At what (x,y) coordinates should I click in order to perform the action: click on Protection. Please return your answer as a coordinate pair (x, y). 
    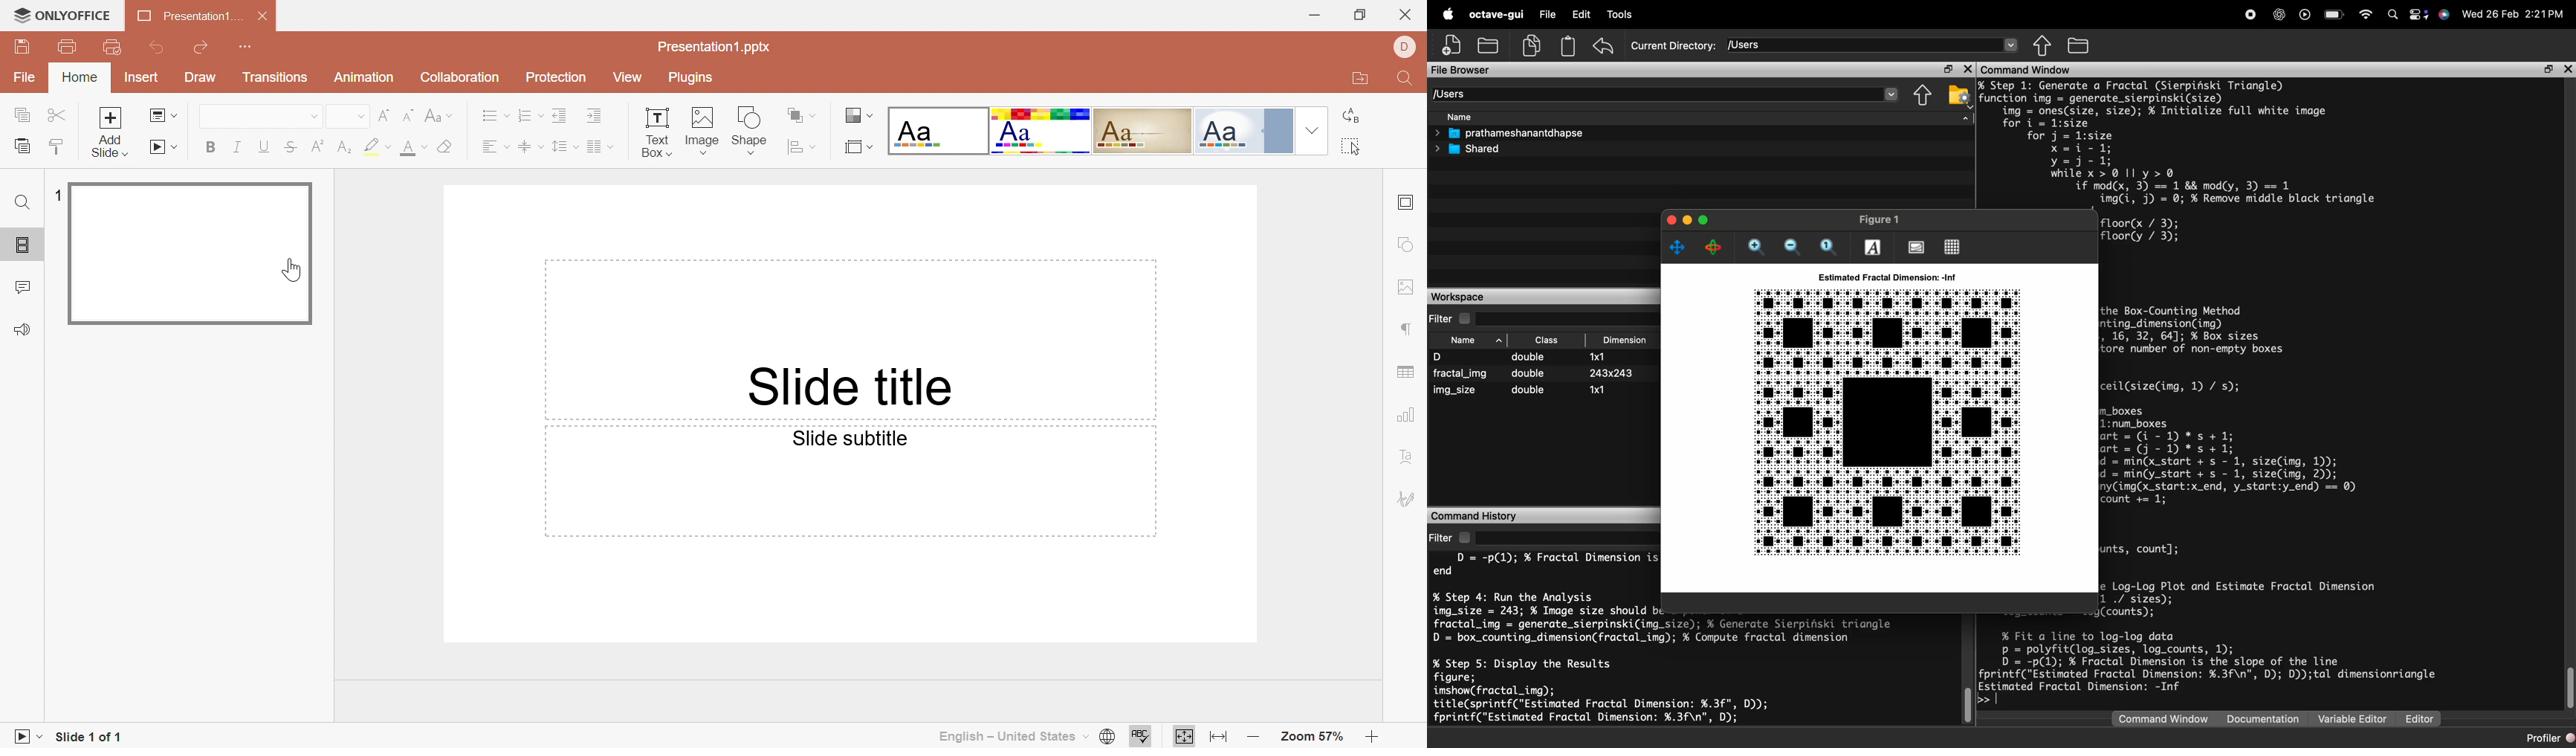
    Looking at the image, I should click on (556, 77).